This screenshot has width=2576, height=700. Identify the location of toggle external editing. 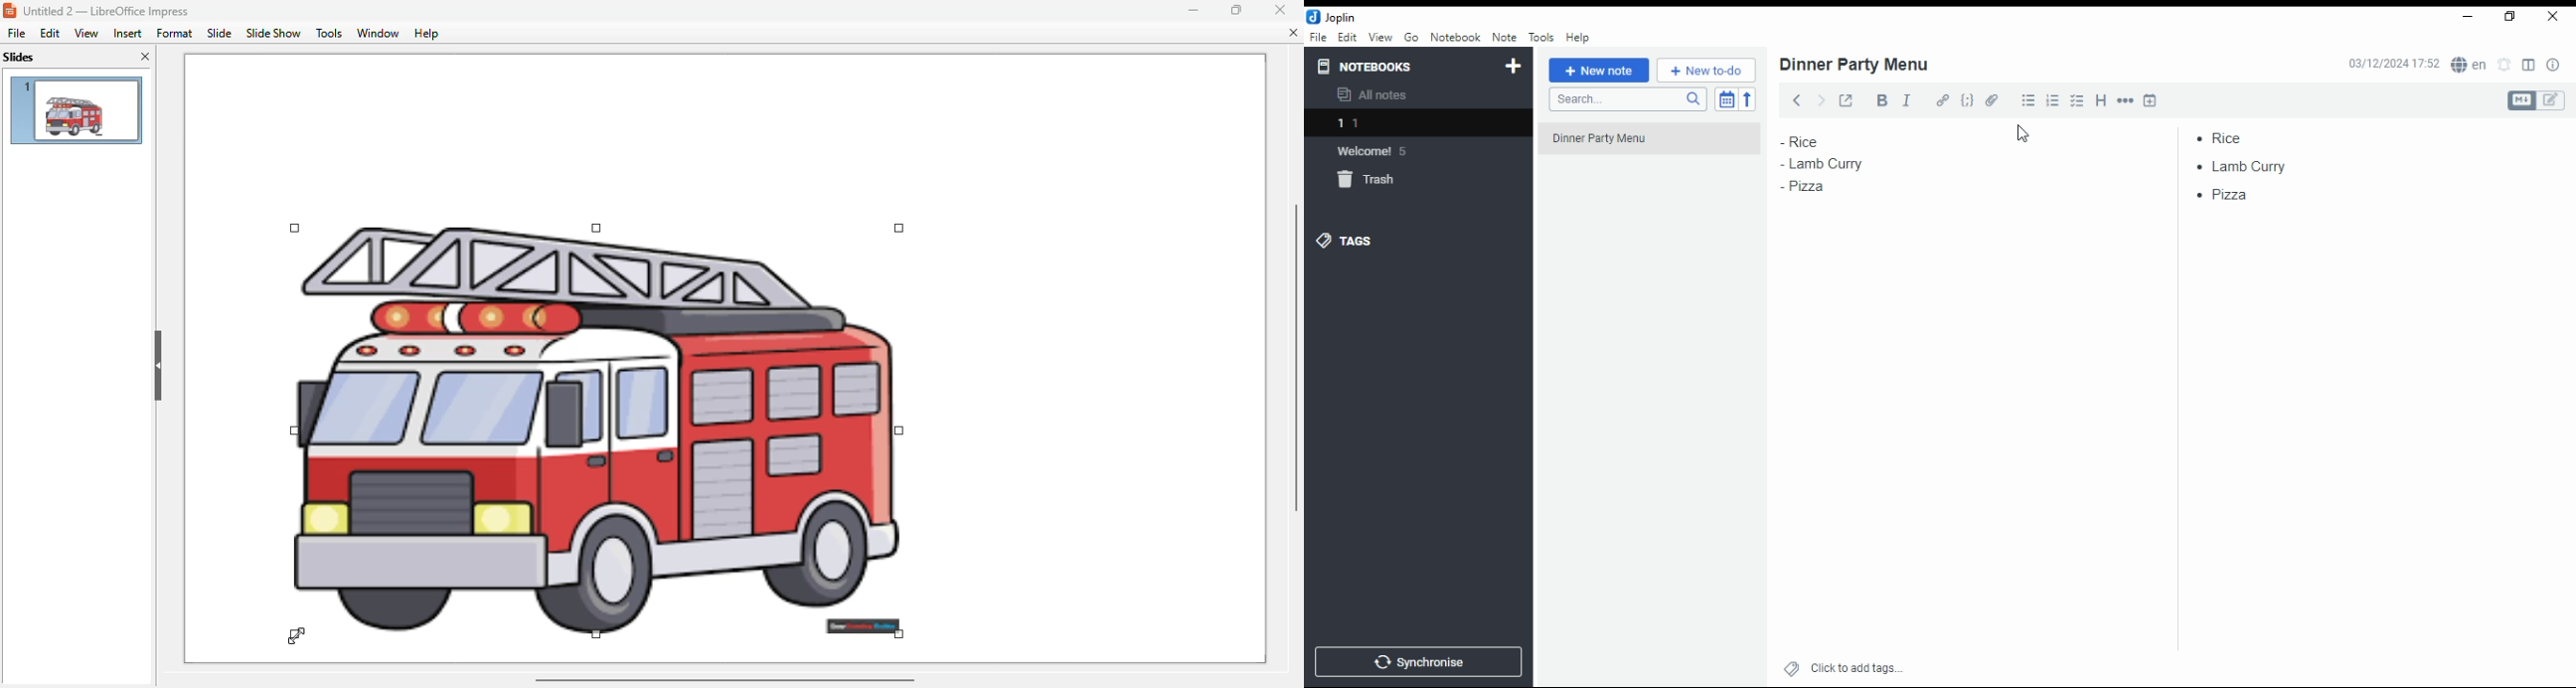
(1847, 99).